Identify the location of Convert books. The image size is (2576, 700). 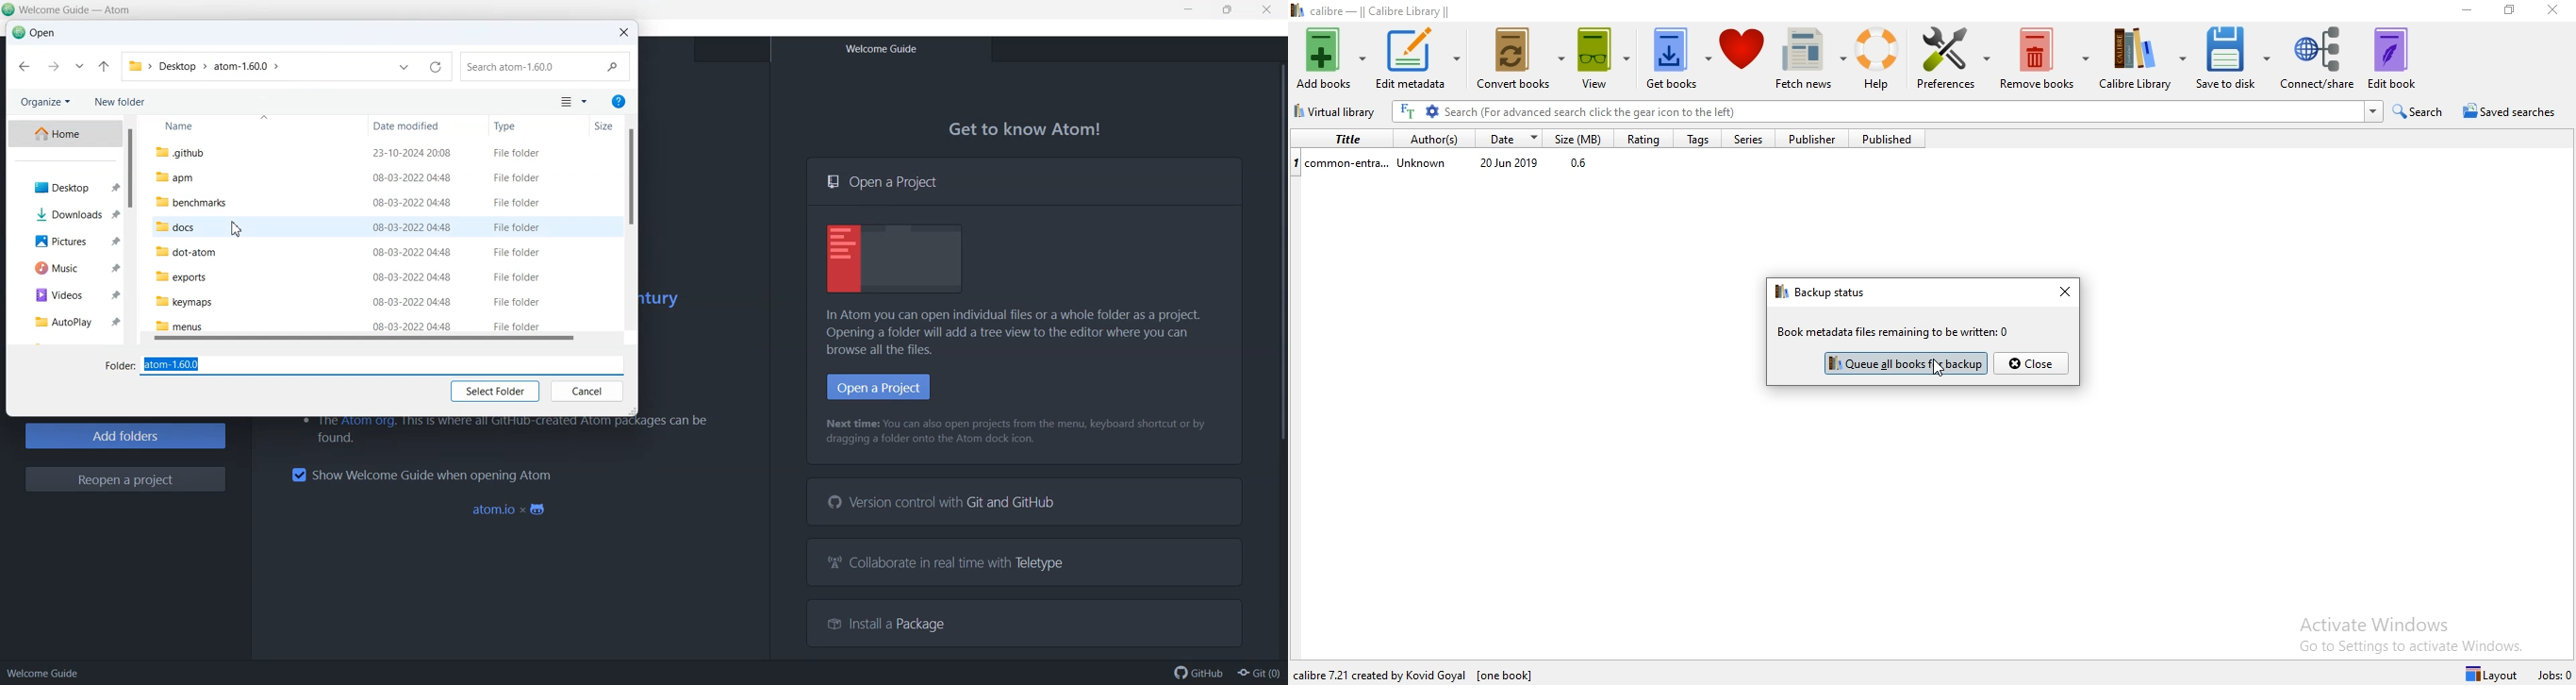
(1522, 62).